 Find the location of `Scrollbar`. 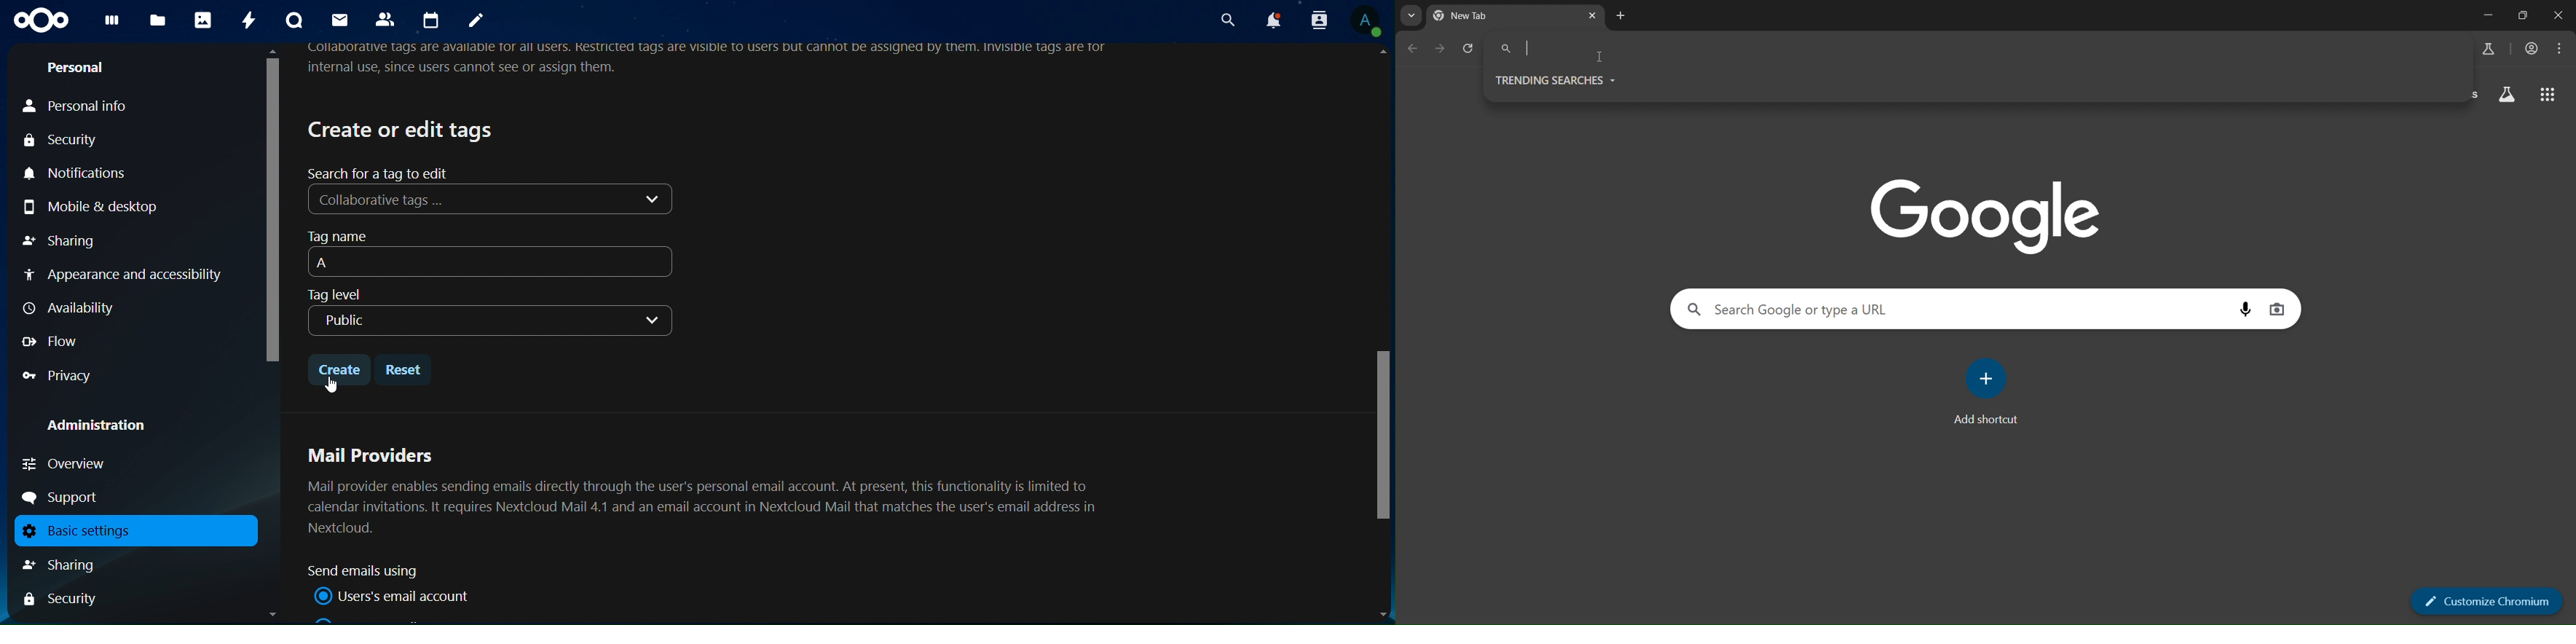

Scrollbar is located at coordinates (1380, 335).